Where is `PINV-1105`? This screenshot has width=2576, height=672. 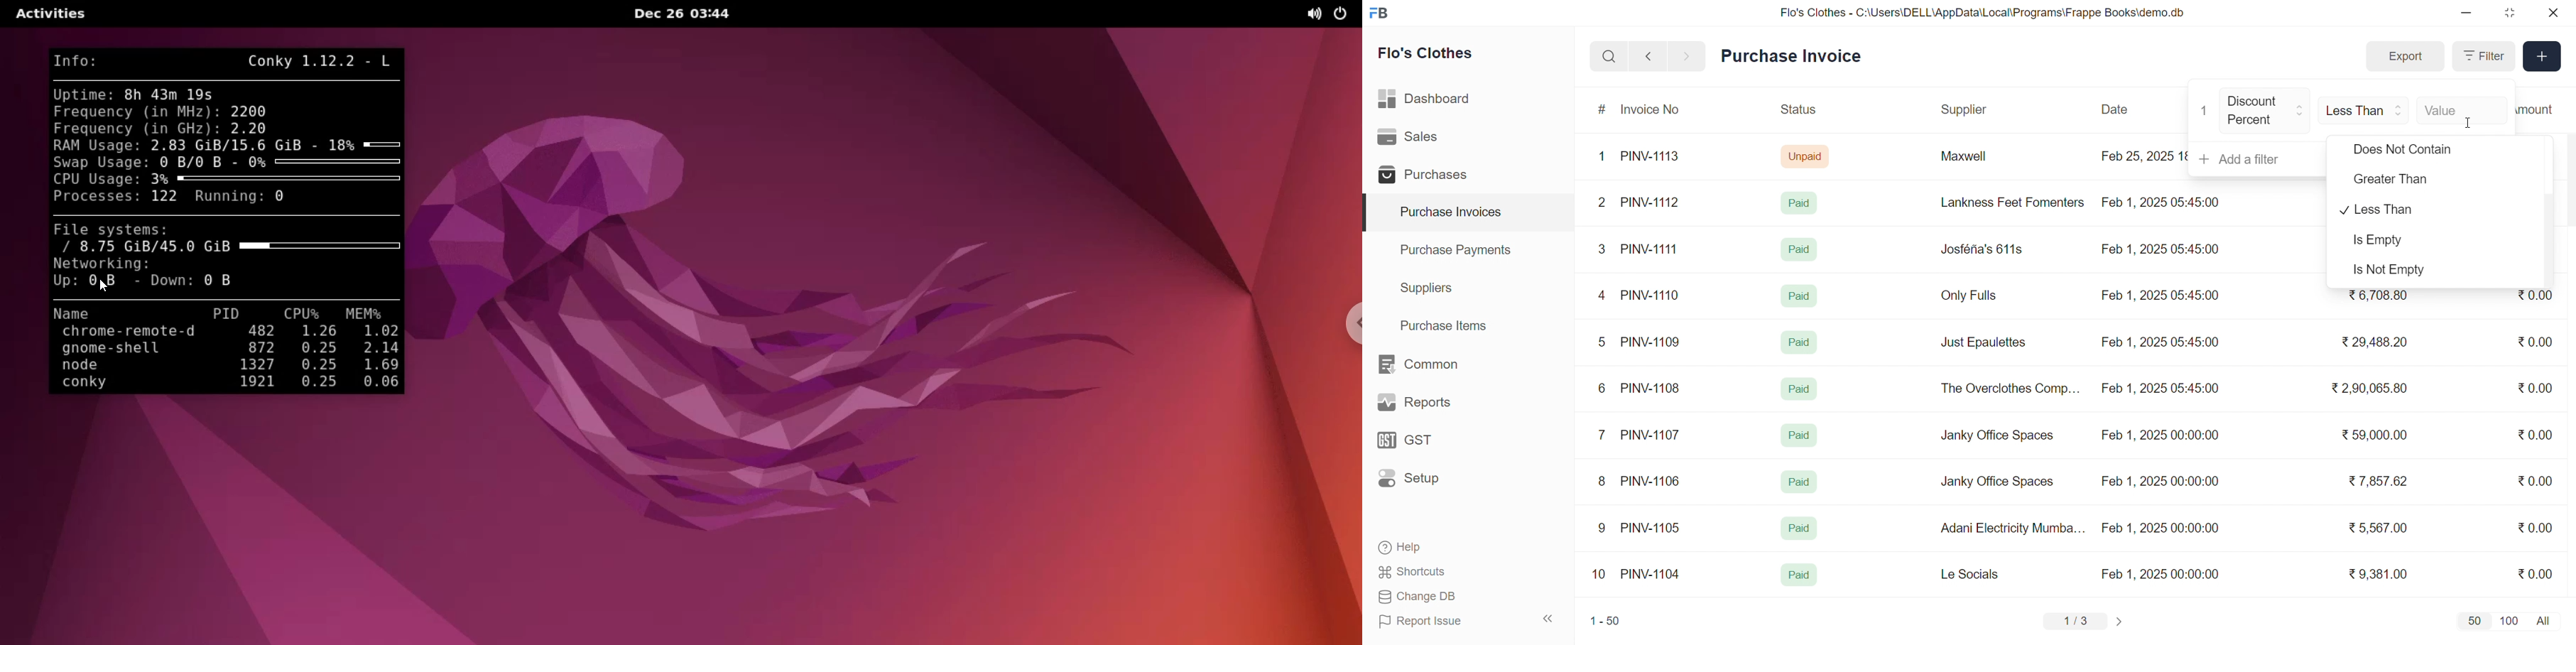
PINV-1105 is located at coordinates (1653, 527).